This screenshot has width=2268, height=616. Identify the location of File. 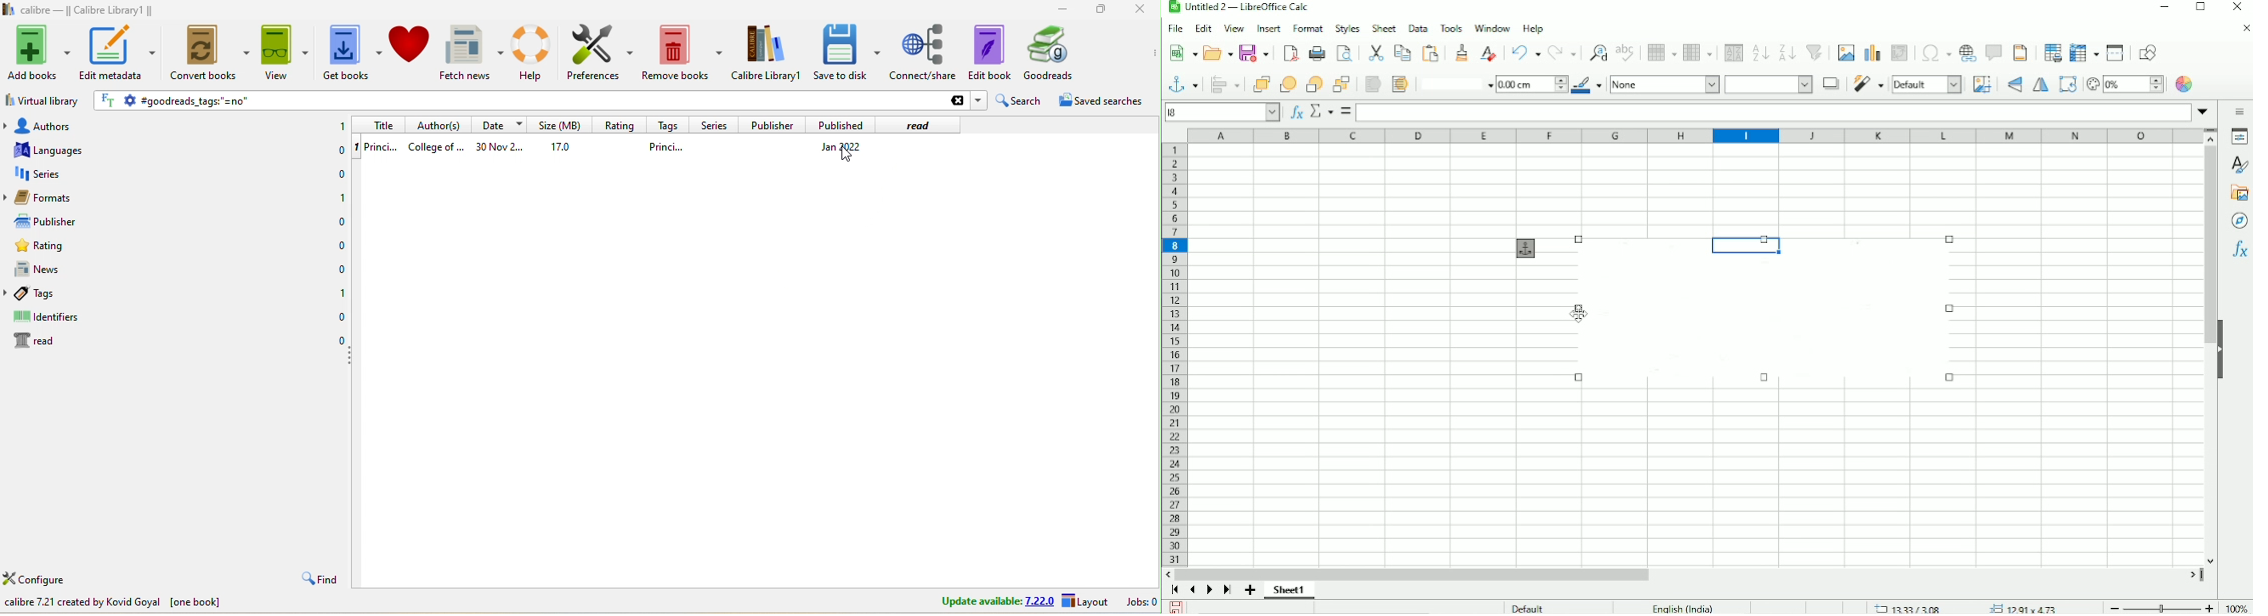
(1175, 29).